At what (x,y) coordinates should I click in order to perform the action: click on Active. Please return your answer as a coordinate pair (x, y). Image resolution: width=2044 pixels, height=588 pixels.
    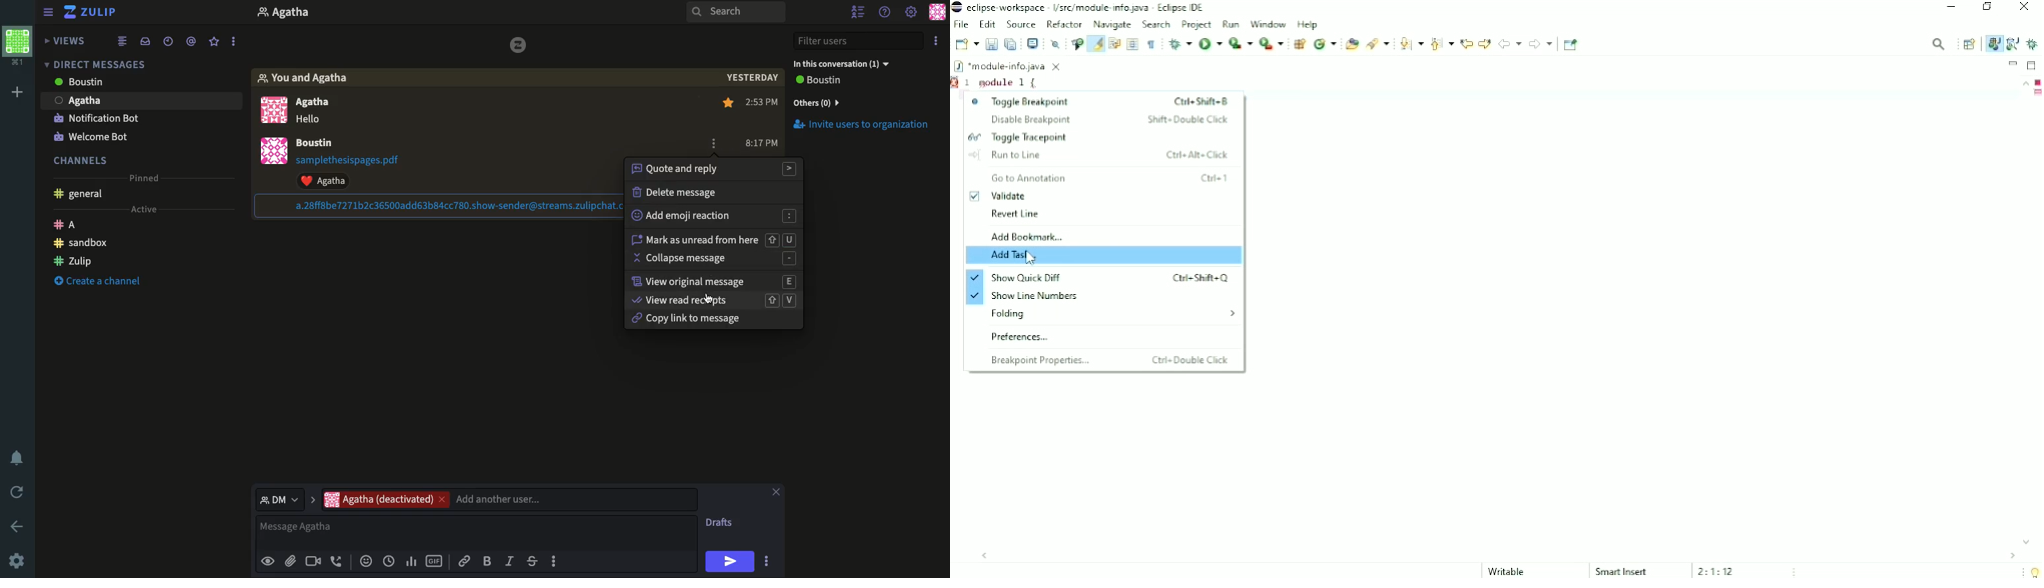
    Looking at the image, I should click on (142, 210).